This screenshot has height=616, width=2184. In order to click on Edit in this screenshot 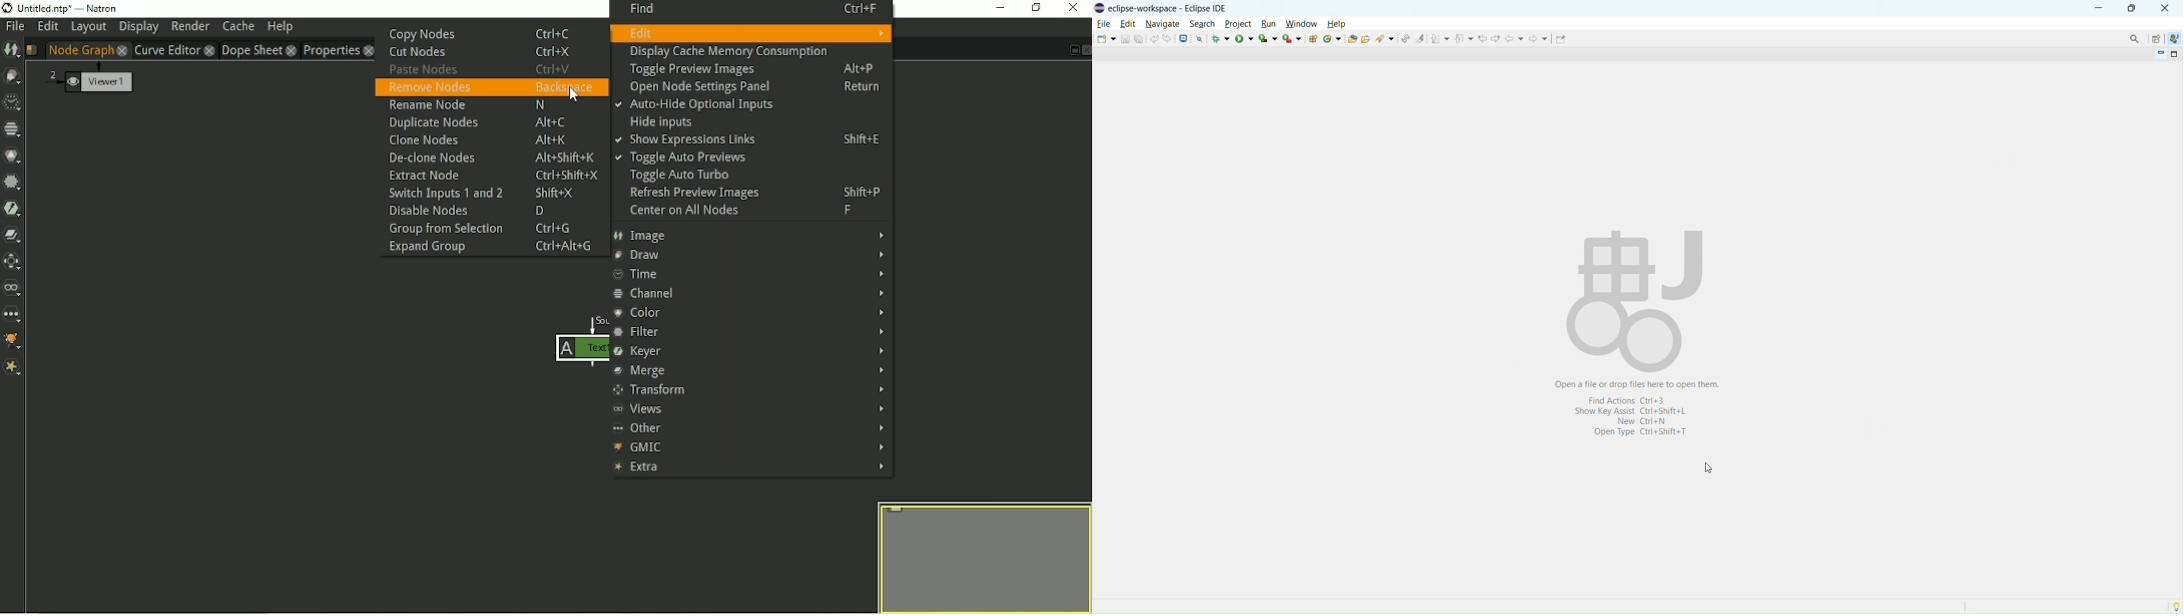, I will do `click(751, 32)`.